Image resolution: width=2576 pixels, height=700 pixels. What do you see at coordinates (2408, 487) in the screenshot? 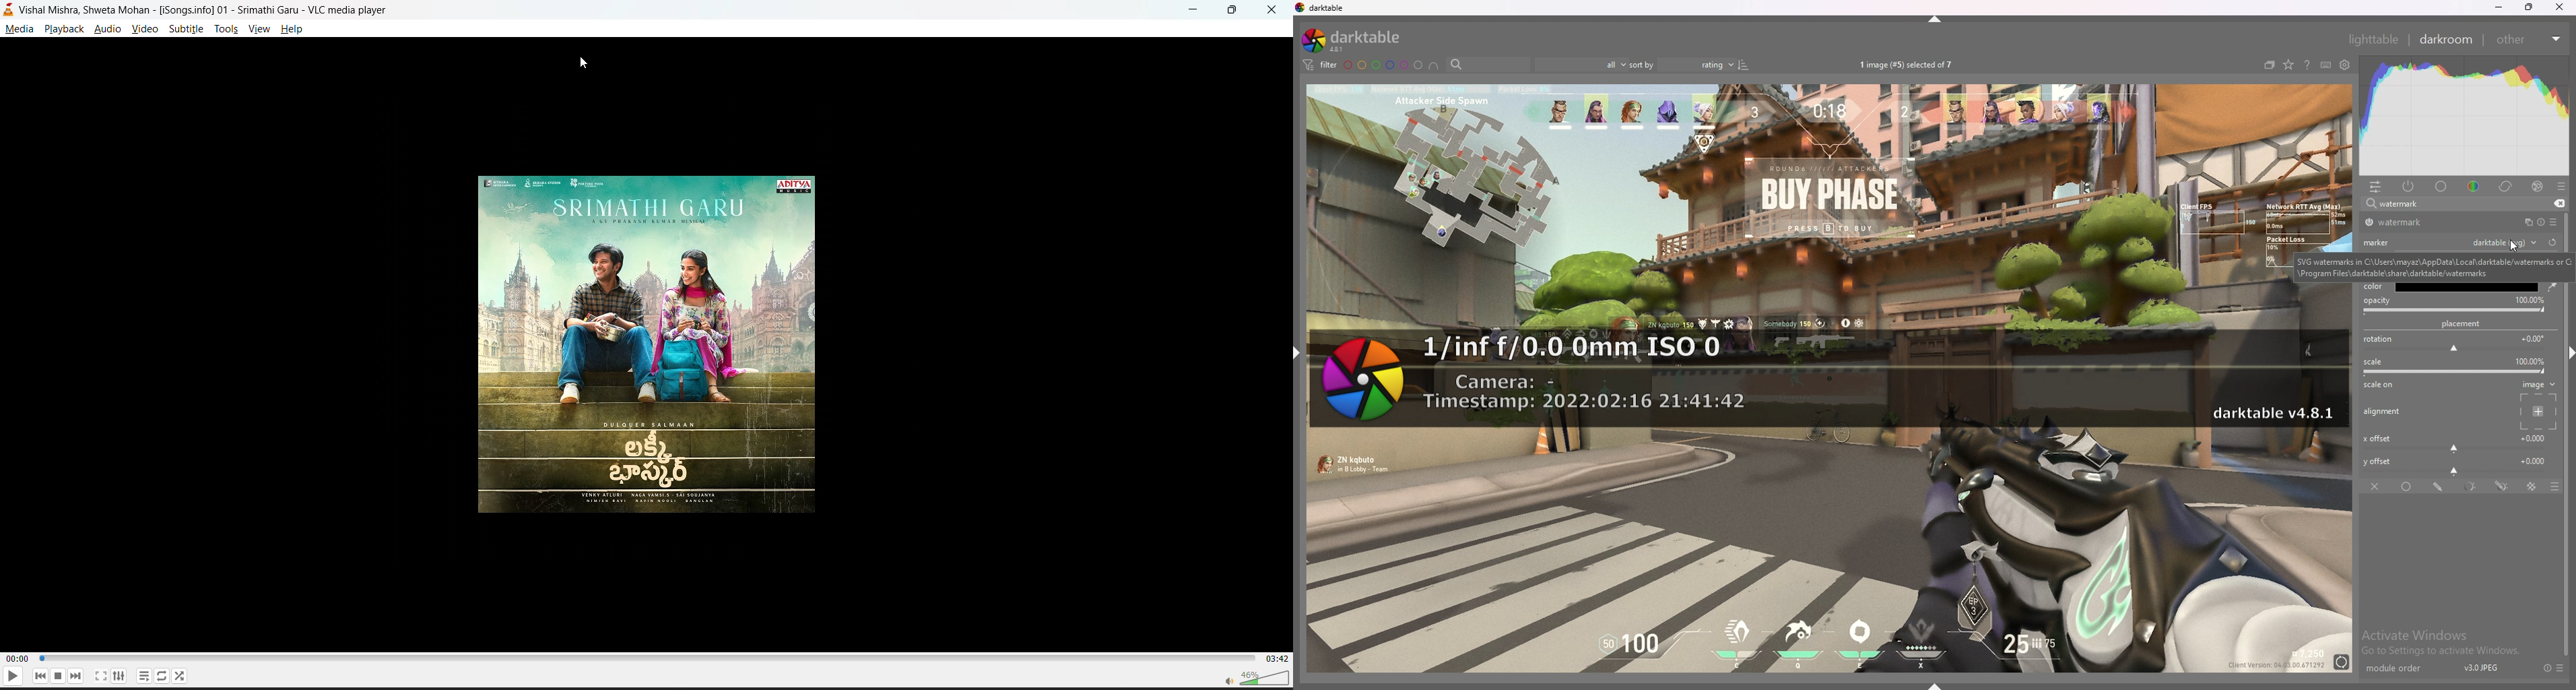
I see `uniformly` at bounding box center [2408, 487].